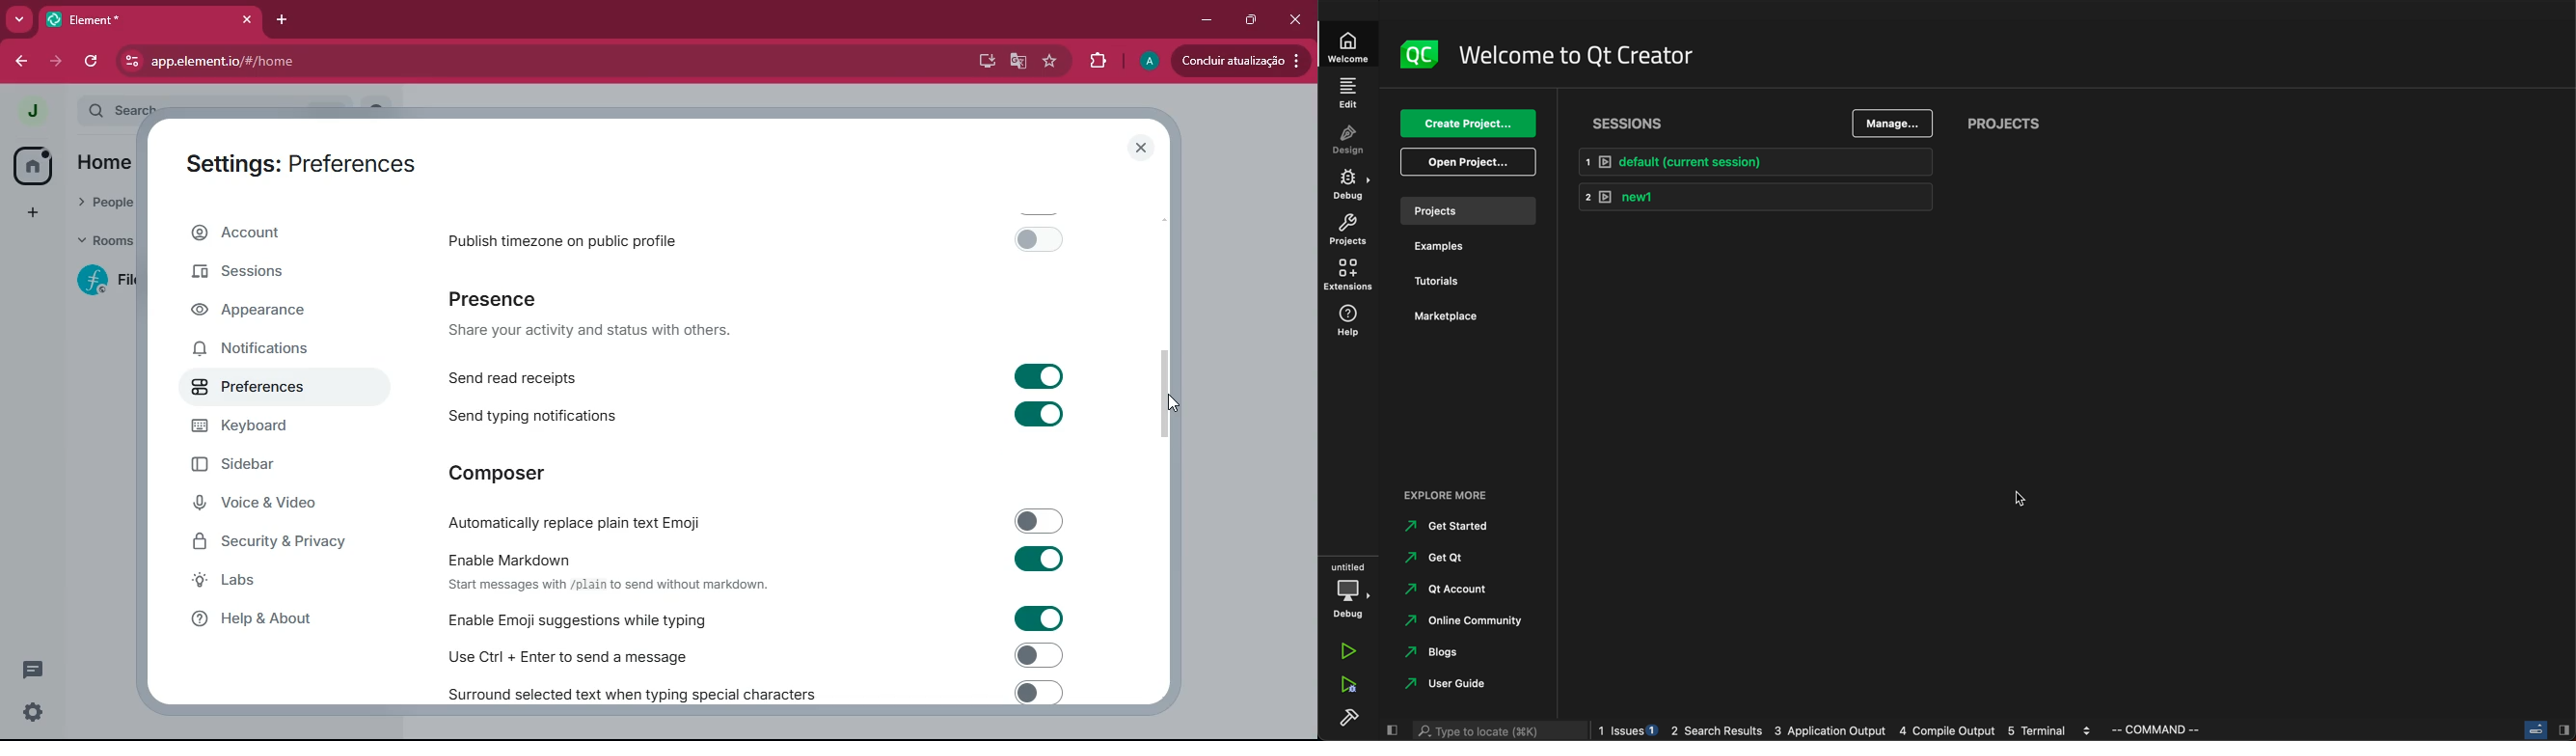 The image size is (2576, 756). What do you see at coordinates (1349, 49) in the screenshot?
I see `WELCOME` at bounding box center [1349, 49].